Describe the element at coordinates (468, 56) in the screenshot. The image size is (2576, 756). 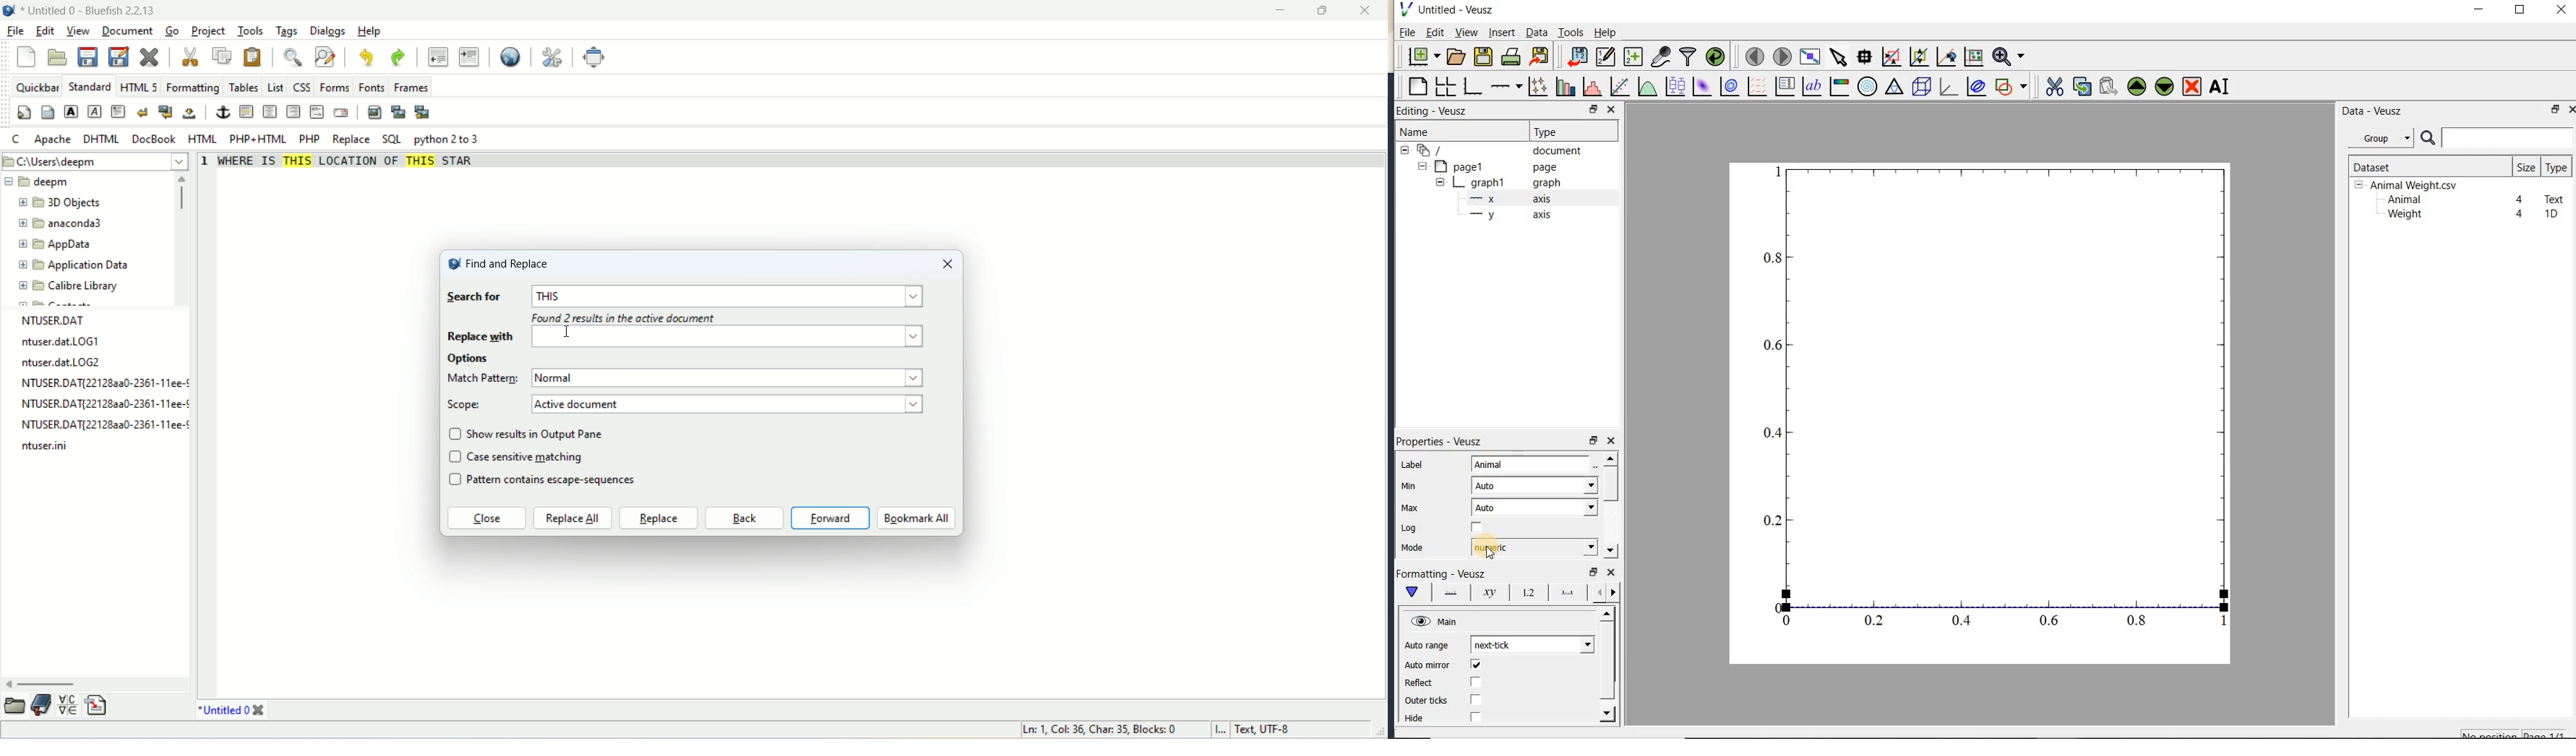
I see `indent` at that location.